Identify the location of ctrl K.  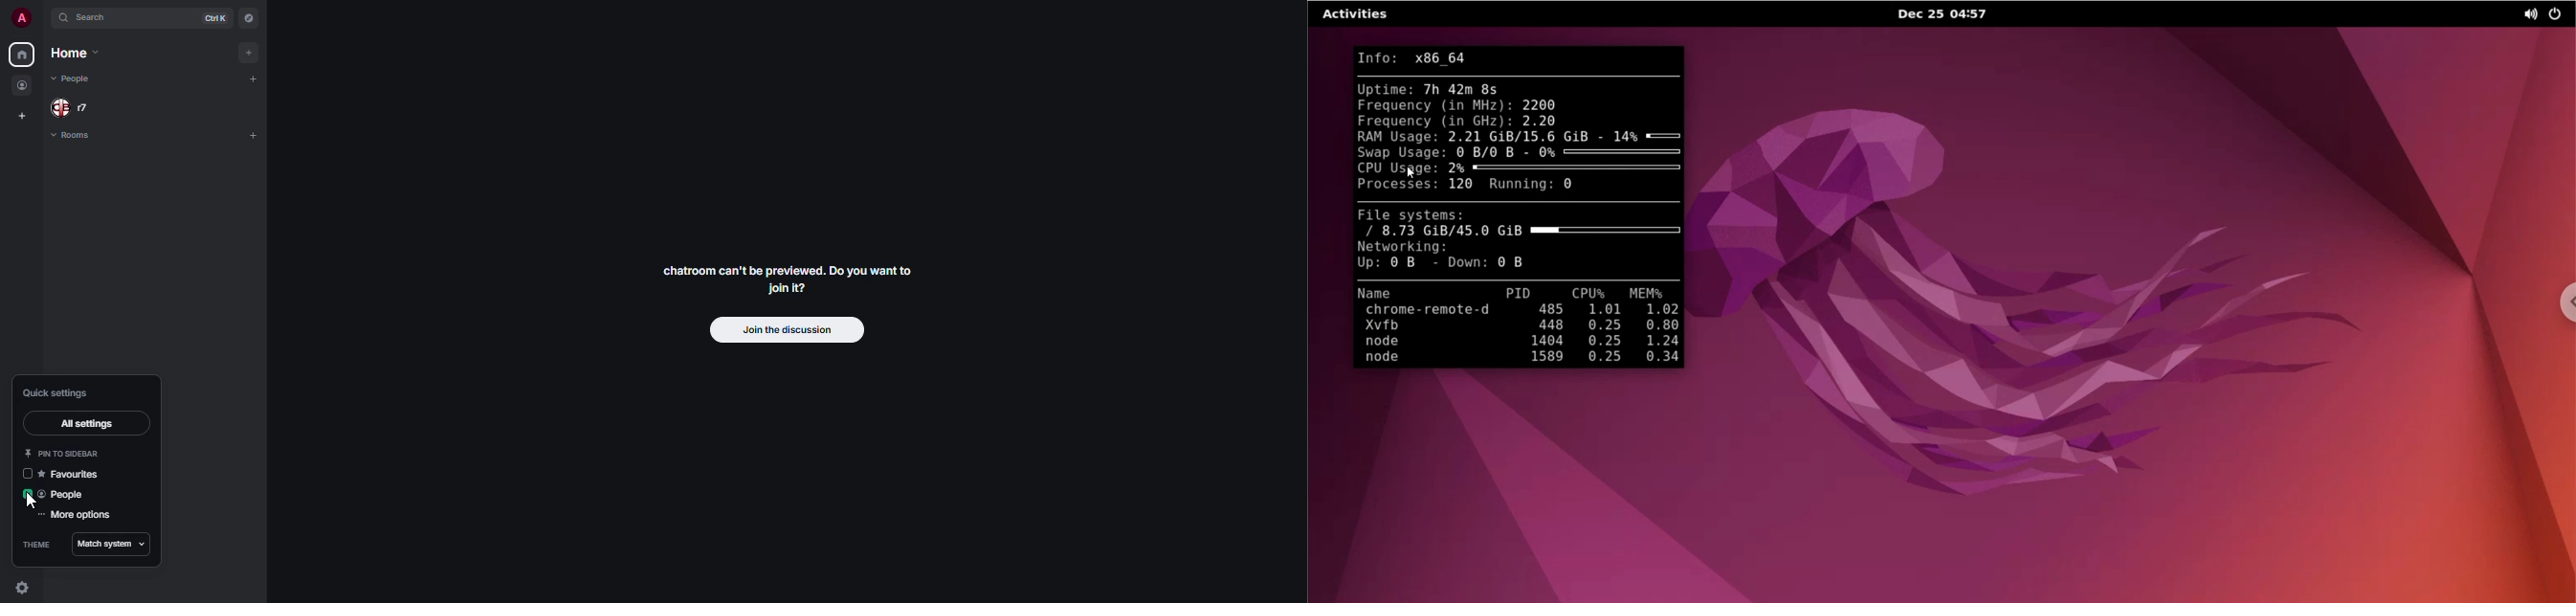
(211, 19).